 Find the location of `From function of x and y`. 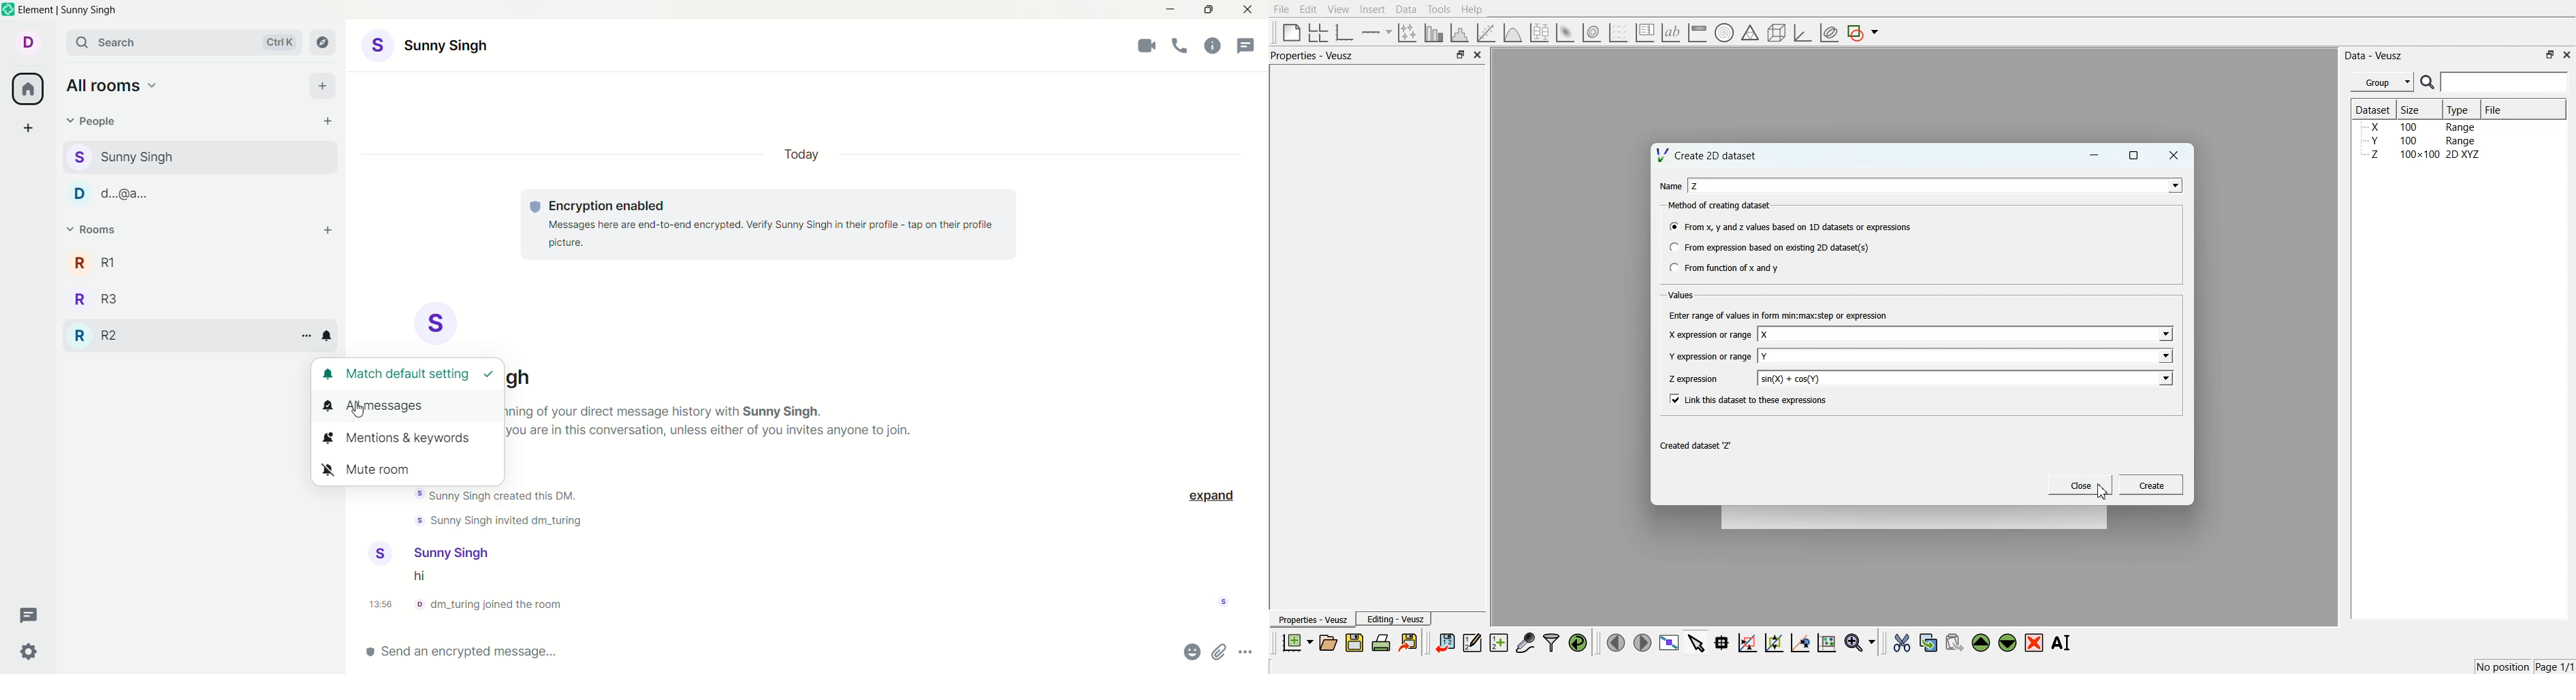

From function of x and y is located at coordinates (1726, 267).